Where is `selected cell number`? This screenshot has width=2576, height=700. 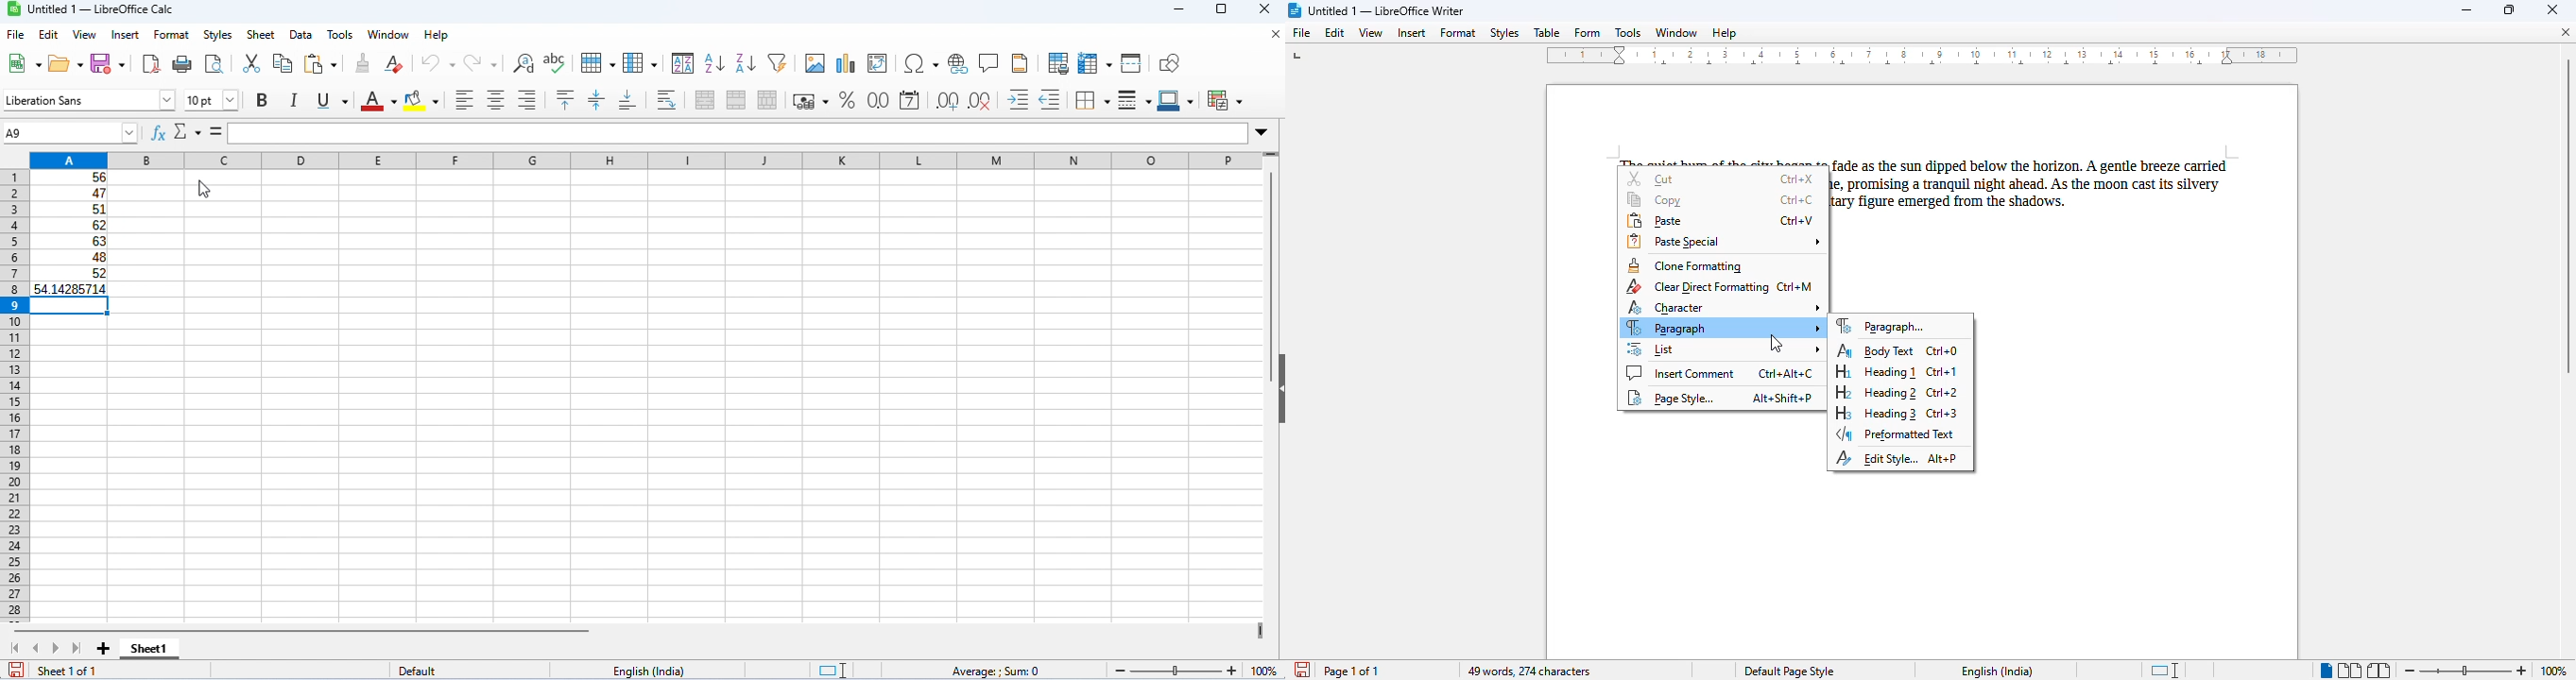
selected cell number is located at coordinates (70, 133).